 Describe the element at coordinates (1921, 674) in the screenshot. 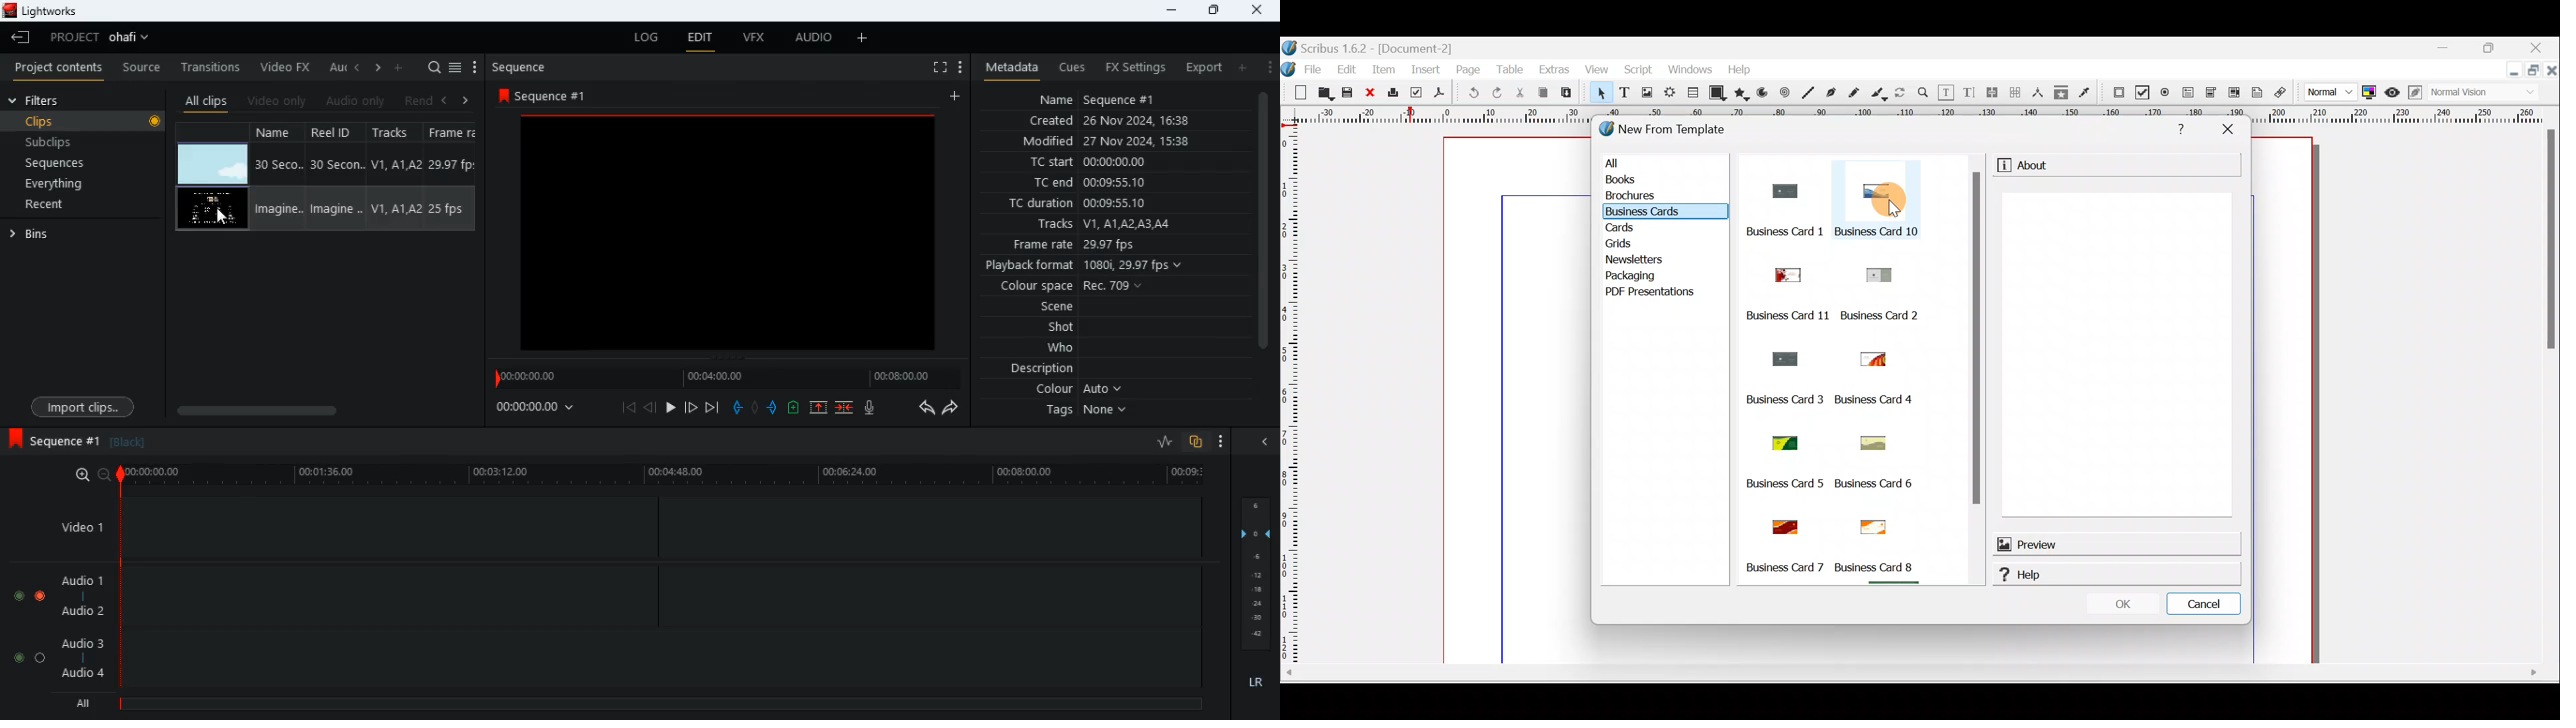

I see `Scroll bar` at that location.